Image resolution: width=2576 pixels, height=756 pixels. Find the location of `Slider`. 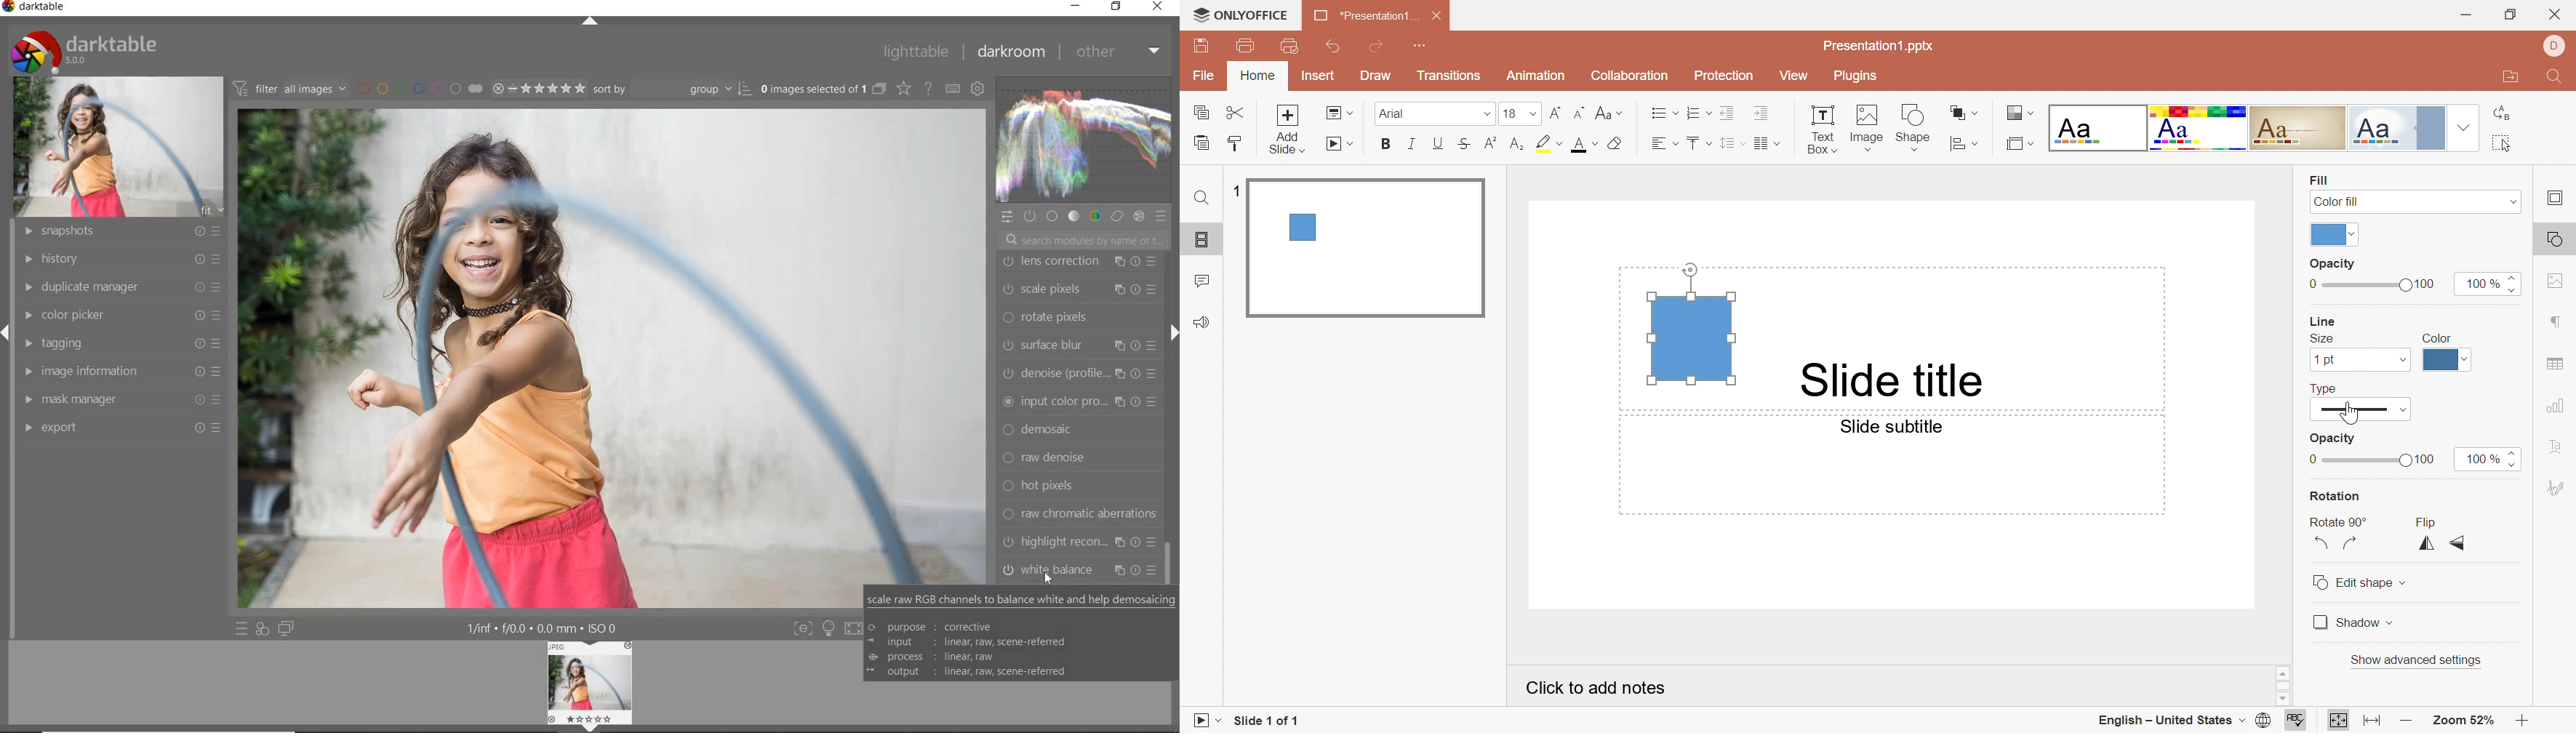

Slider is located at coordinates (2514, 459).